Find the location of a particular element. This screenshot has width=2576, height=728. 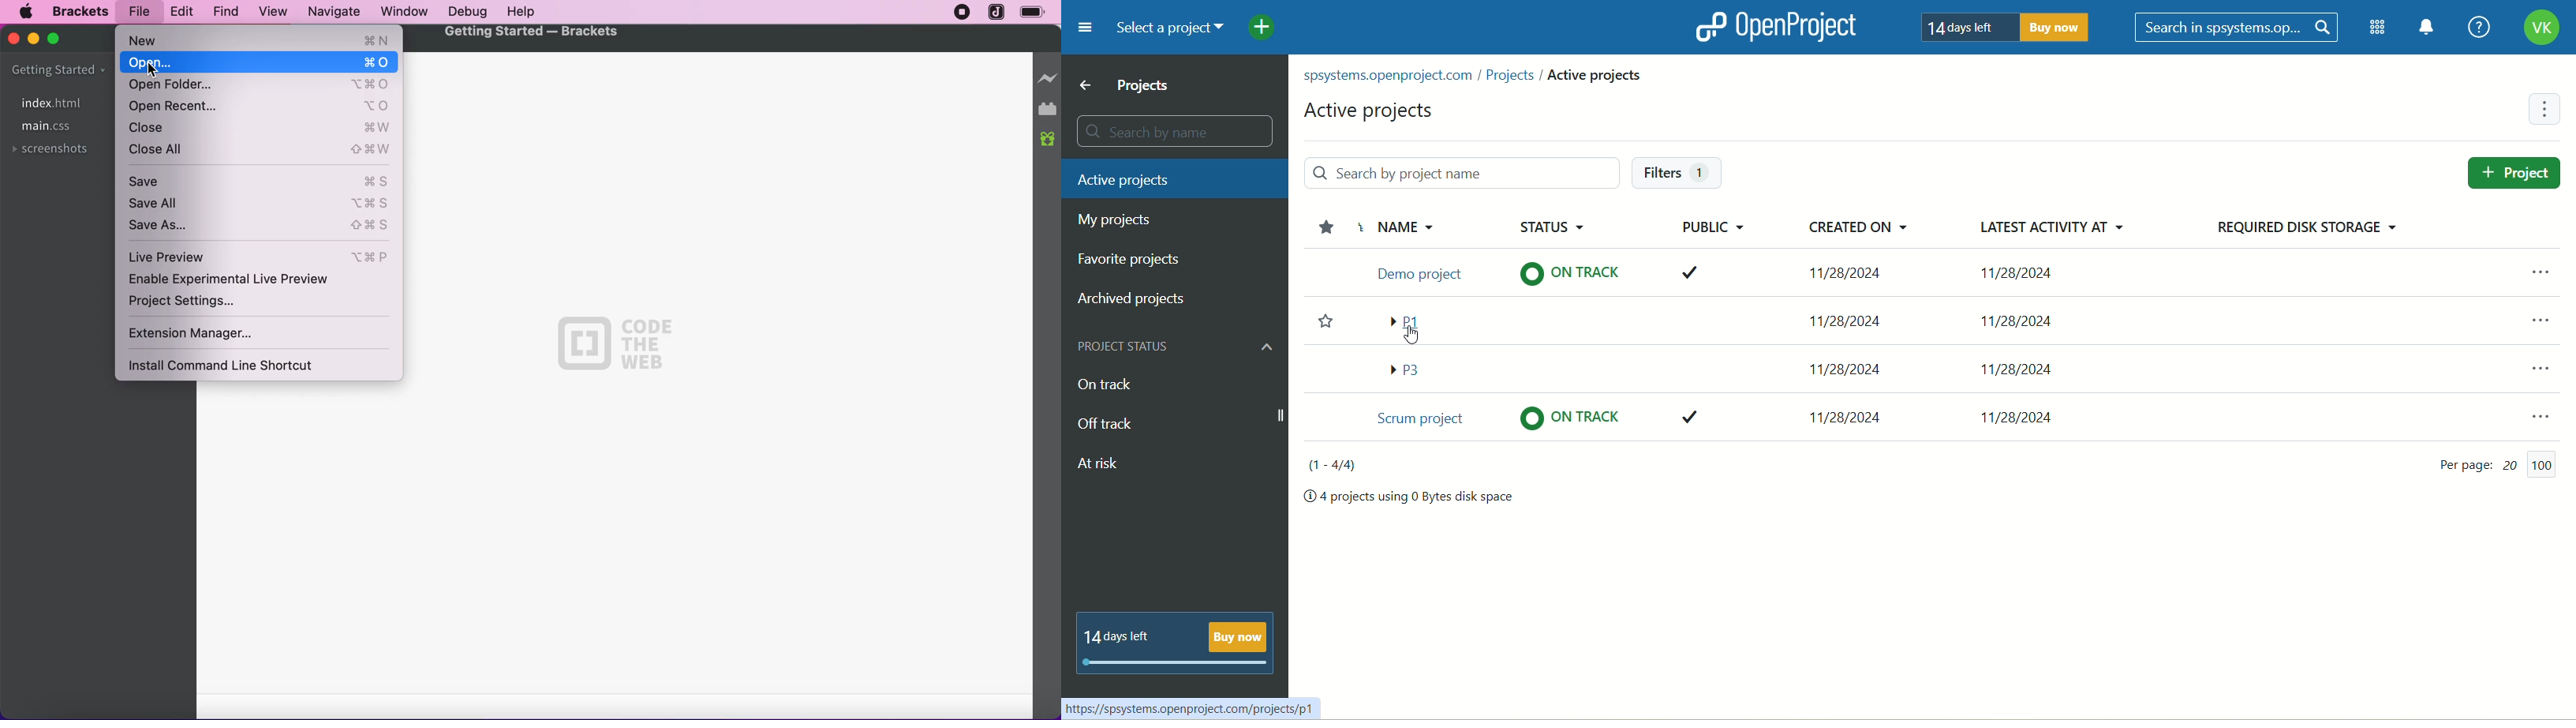

open folder is located at coordinates (259, 86).